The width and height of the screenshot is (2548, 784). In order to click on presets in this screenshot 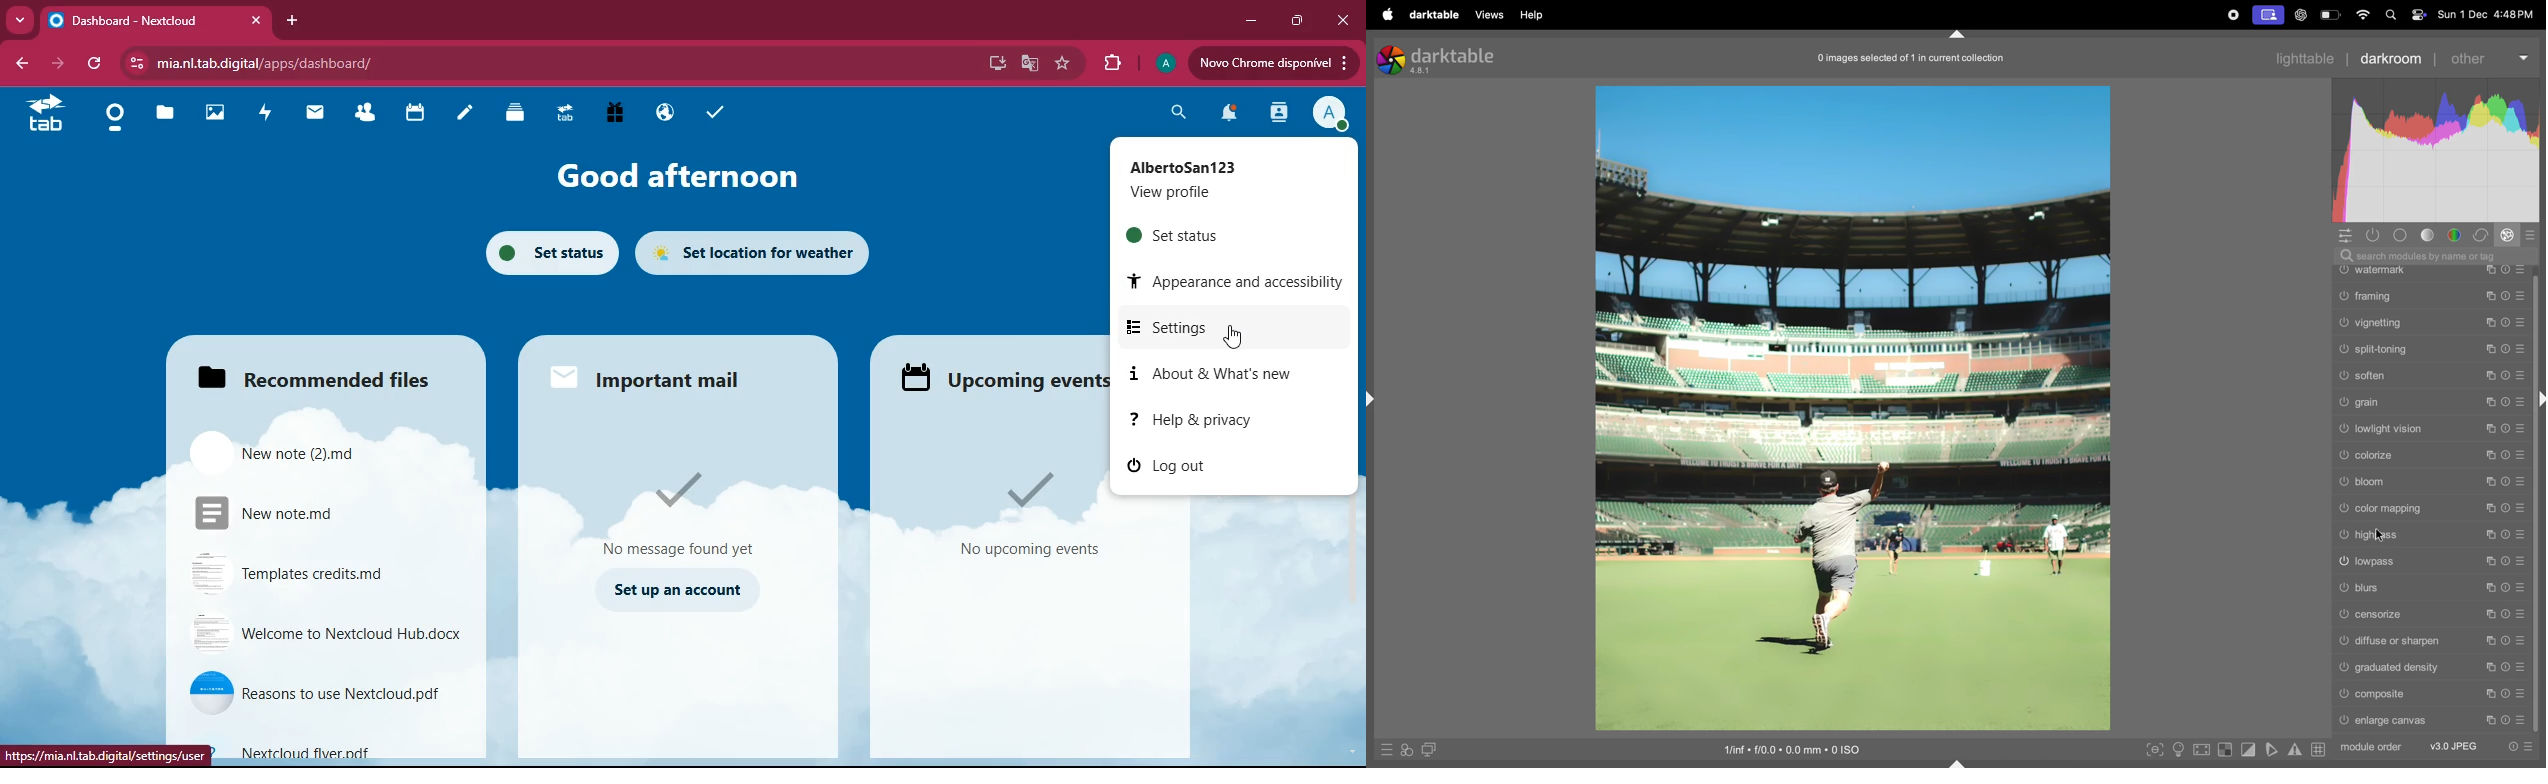, I will do `click(2530, 237)`.